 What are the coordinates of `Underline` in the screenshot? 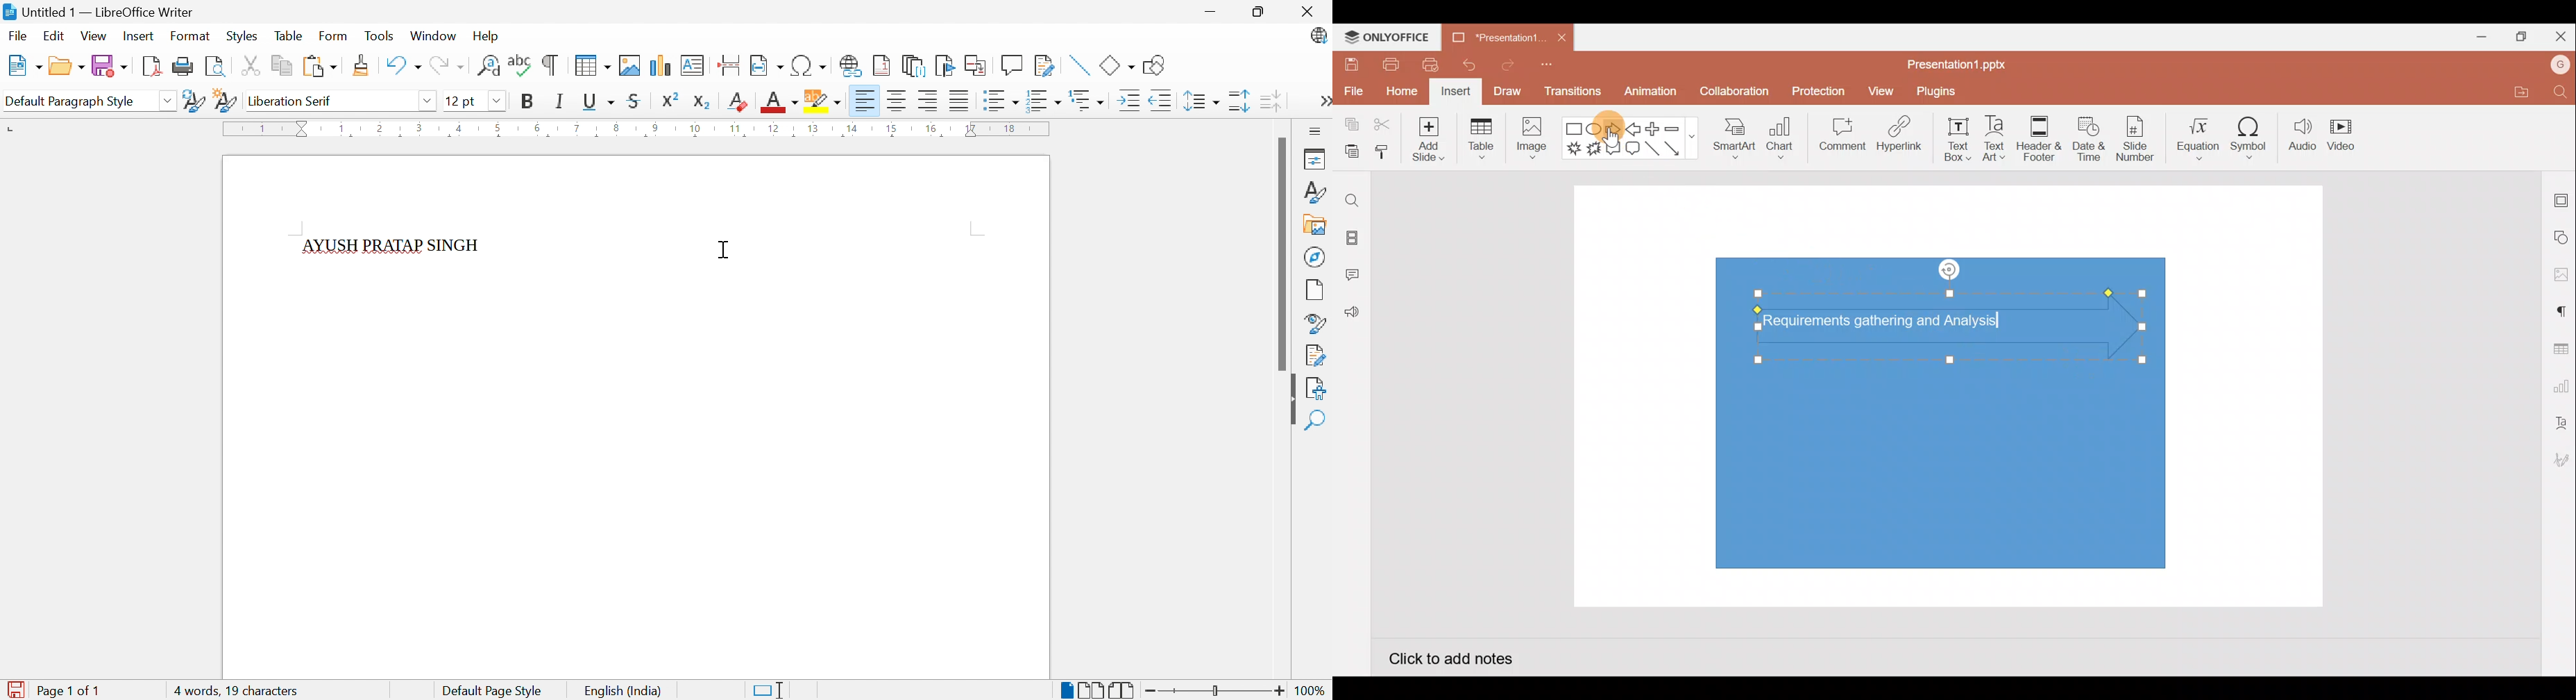 It's located at (598, 102).